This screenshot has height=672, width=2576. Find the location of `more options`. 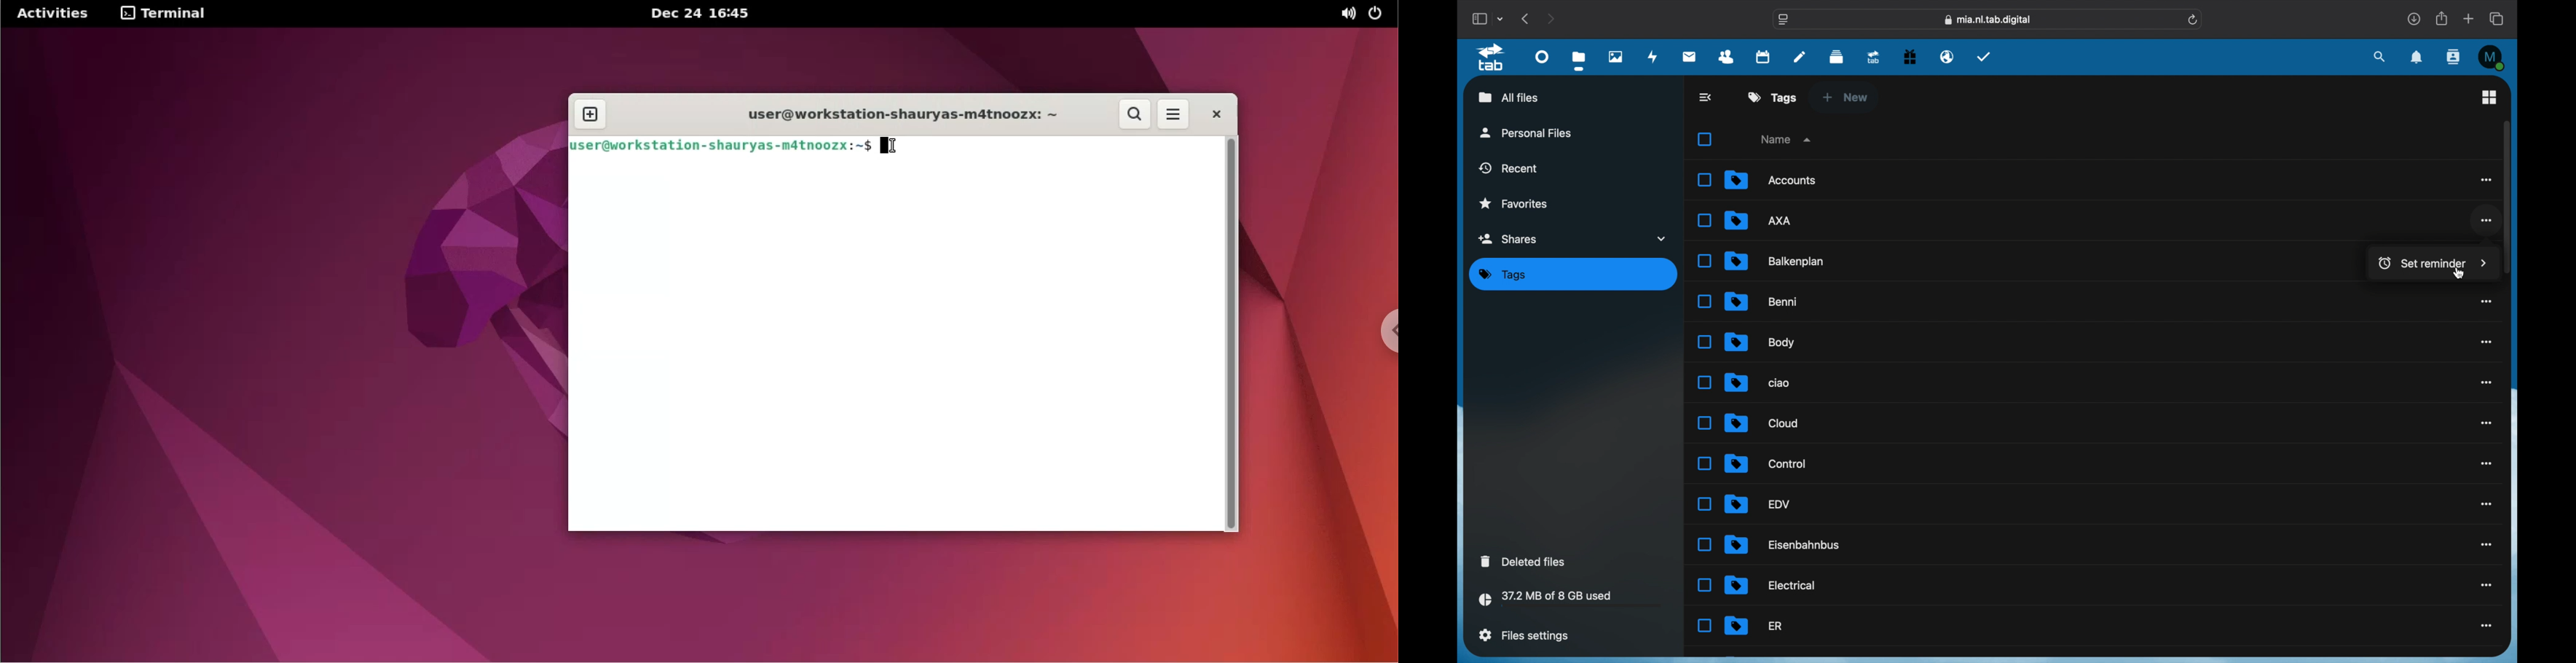

more options is located at coordinates (2487, 221).